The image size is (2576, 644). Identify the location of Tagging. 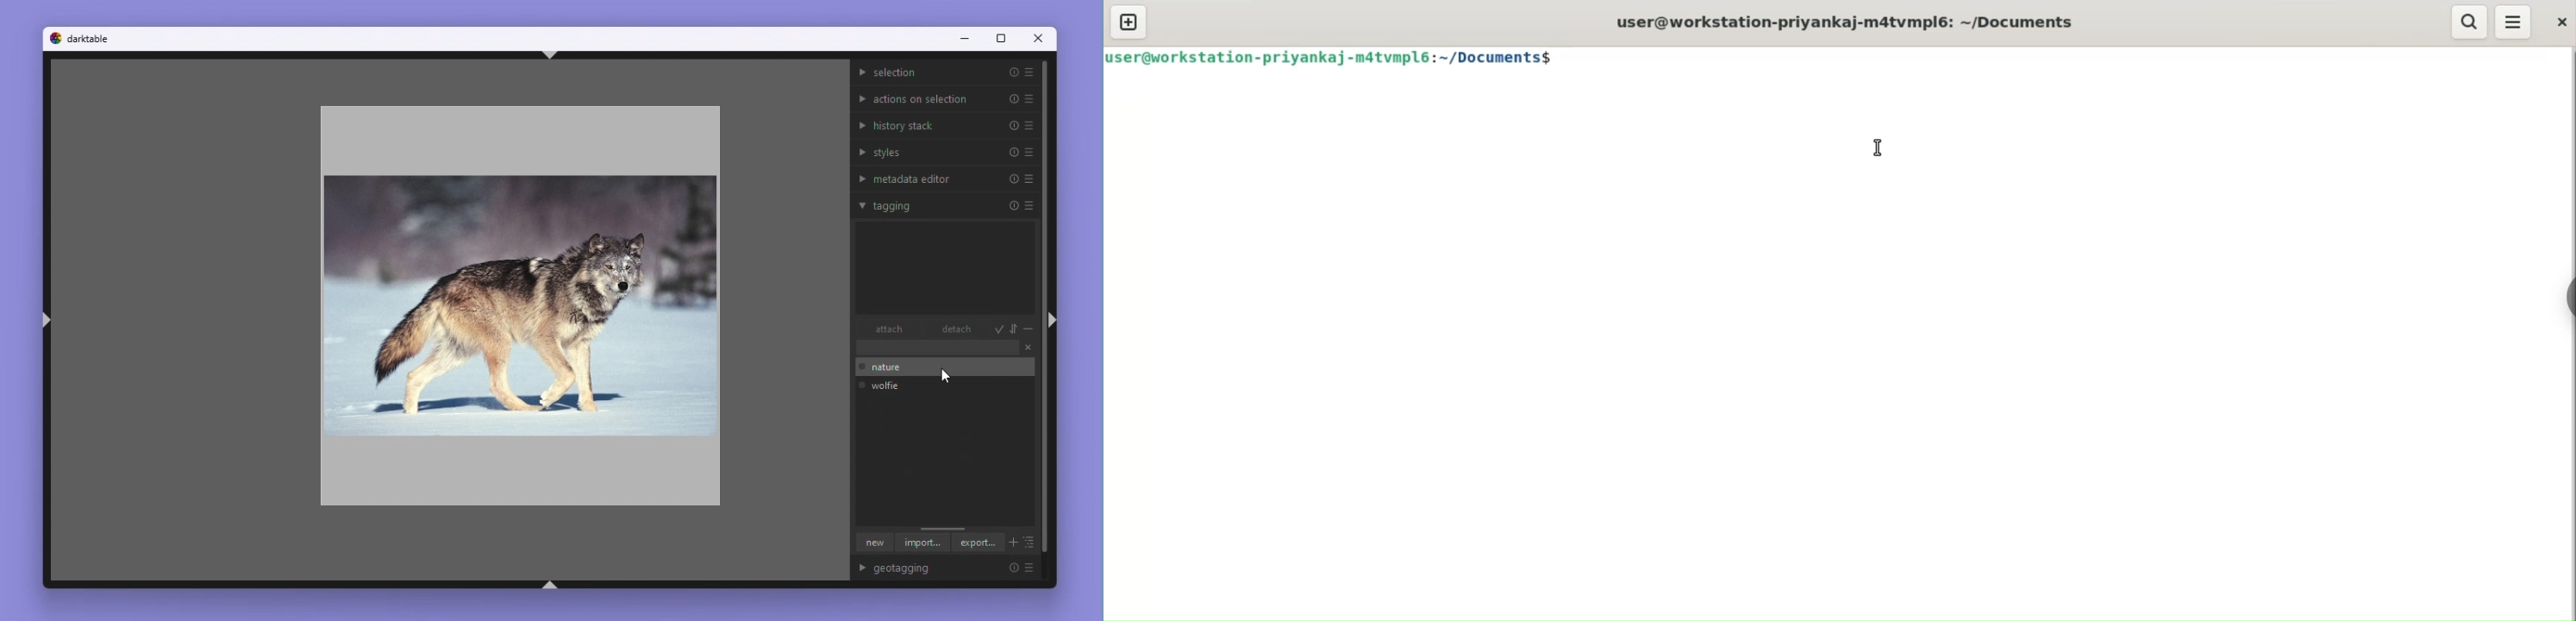
(945, 204).